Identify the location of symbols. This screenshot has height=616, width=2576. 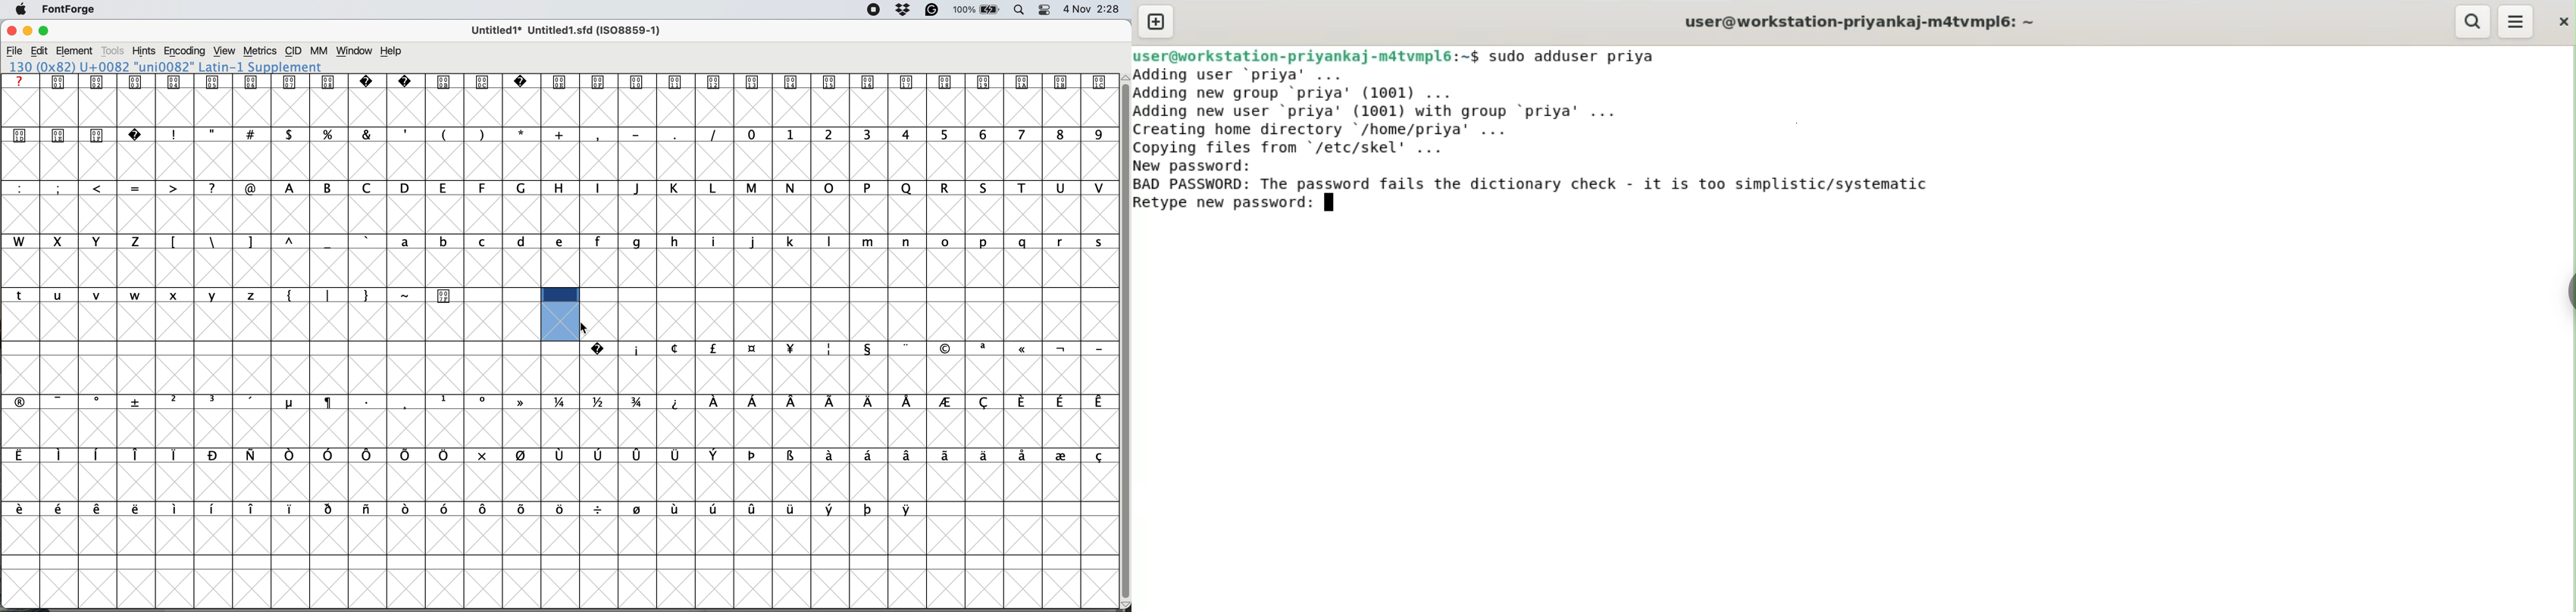
(470, 509).